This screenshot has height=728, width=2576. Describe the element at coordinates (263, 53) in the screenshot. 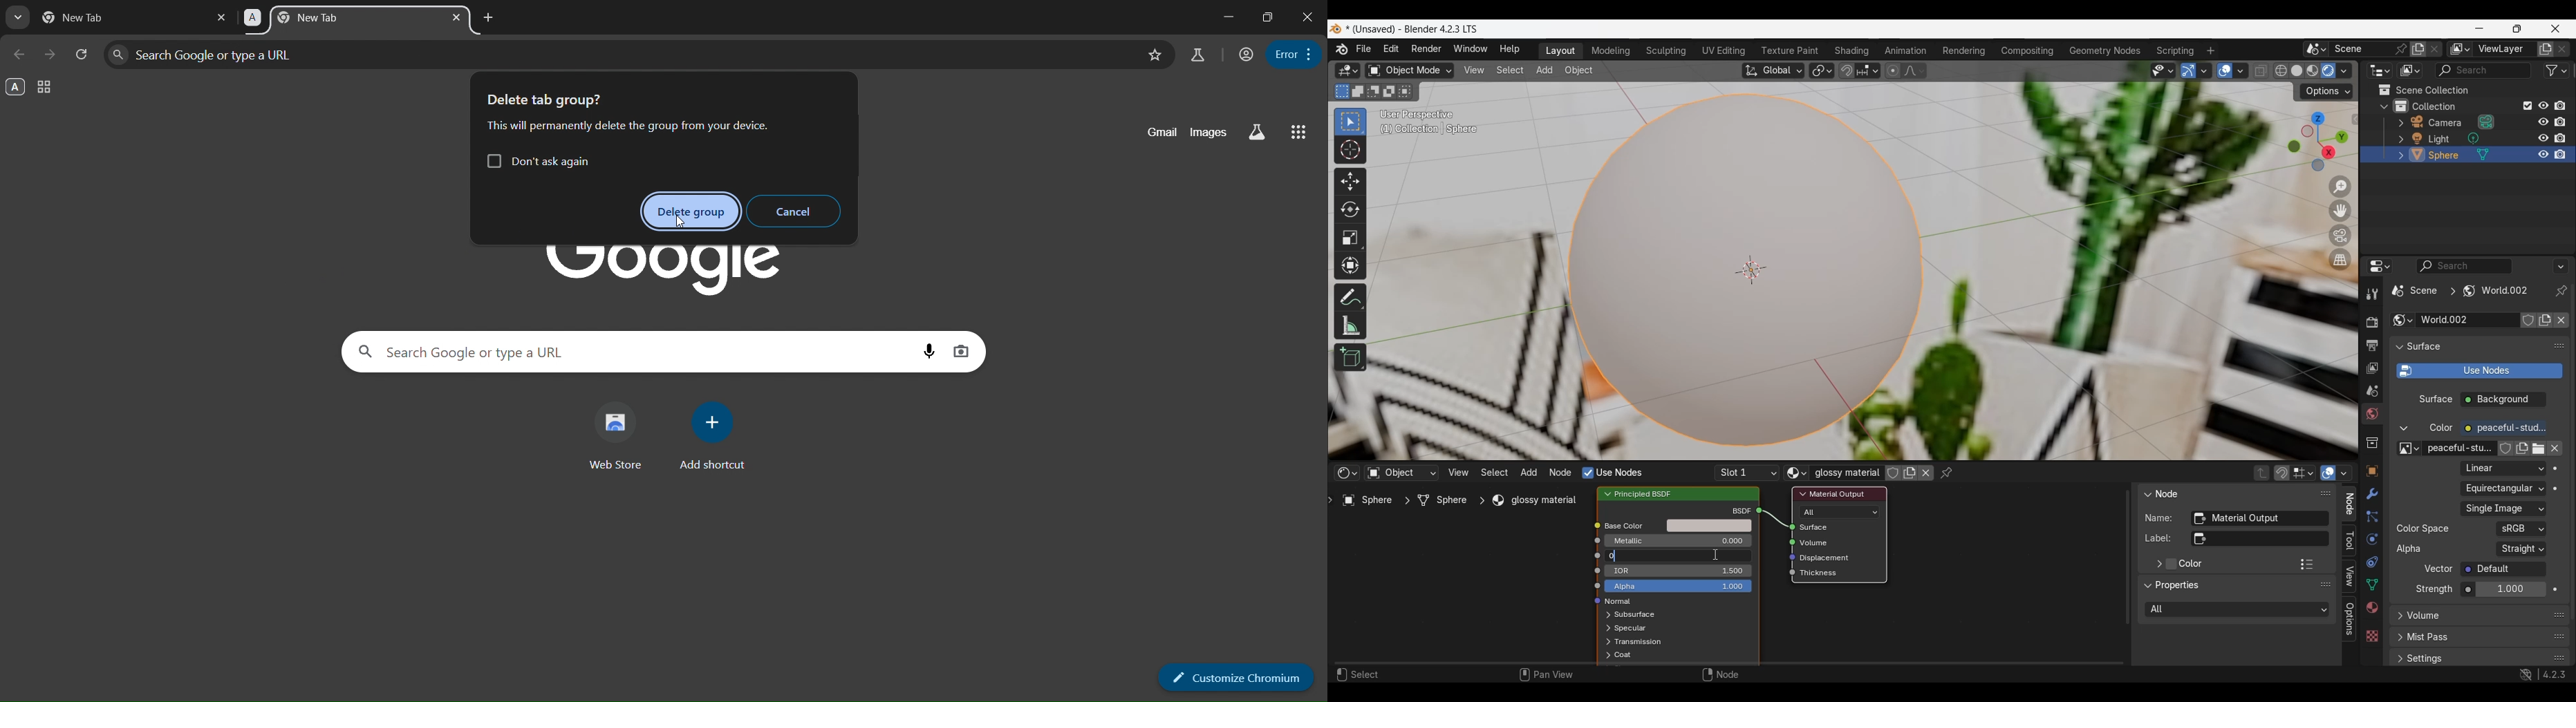

I see `search google or type a url` at that location.